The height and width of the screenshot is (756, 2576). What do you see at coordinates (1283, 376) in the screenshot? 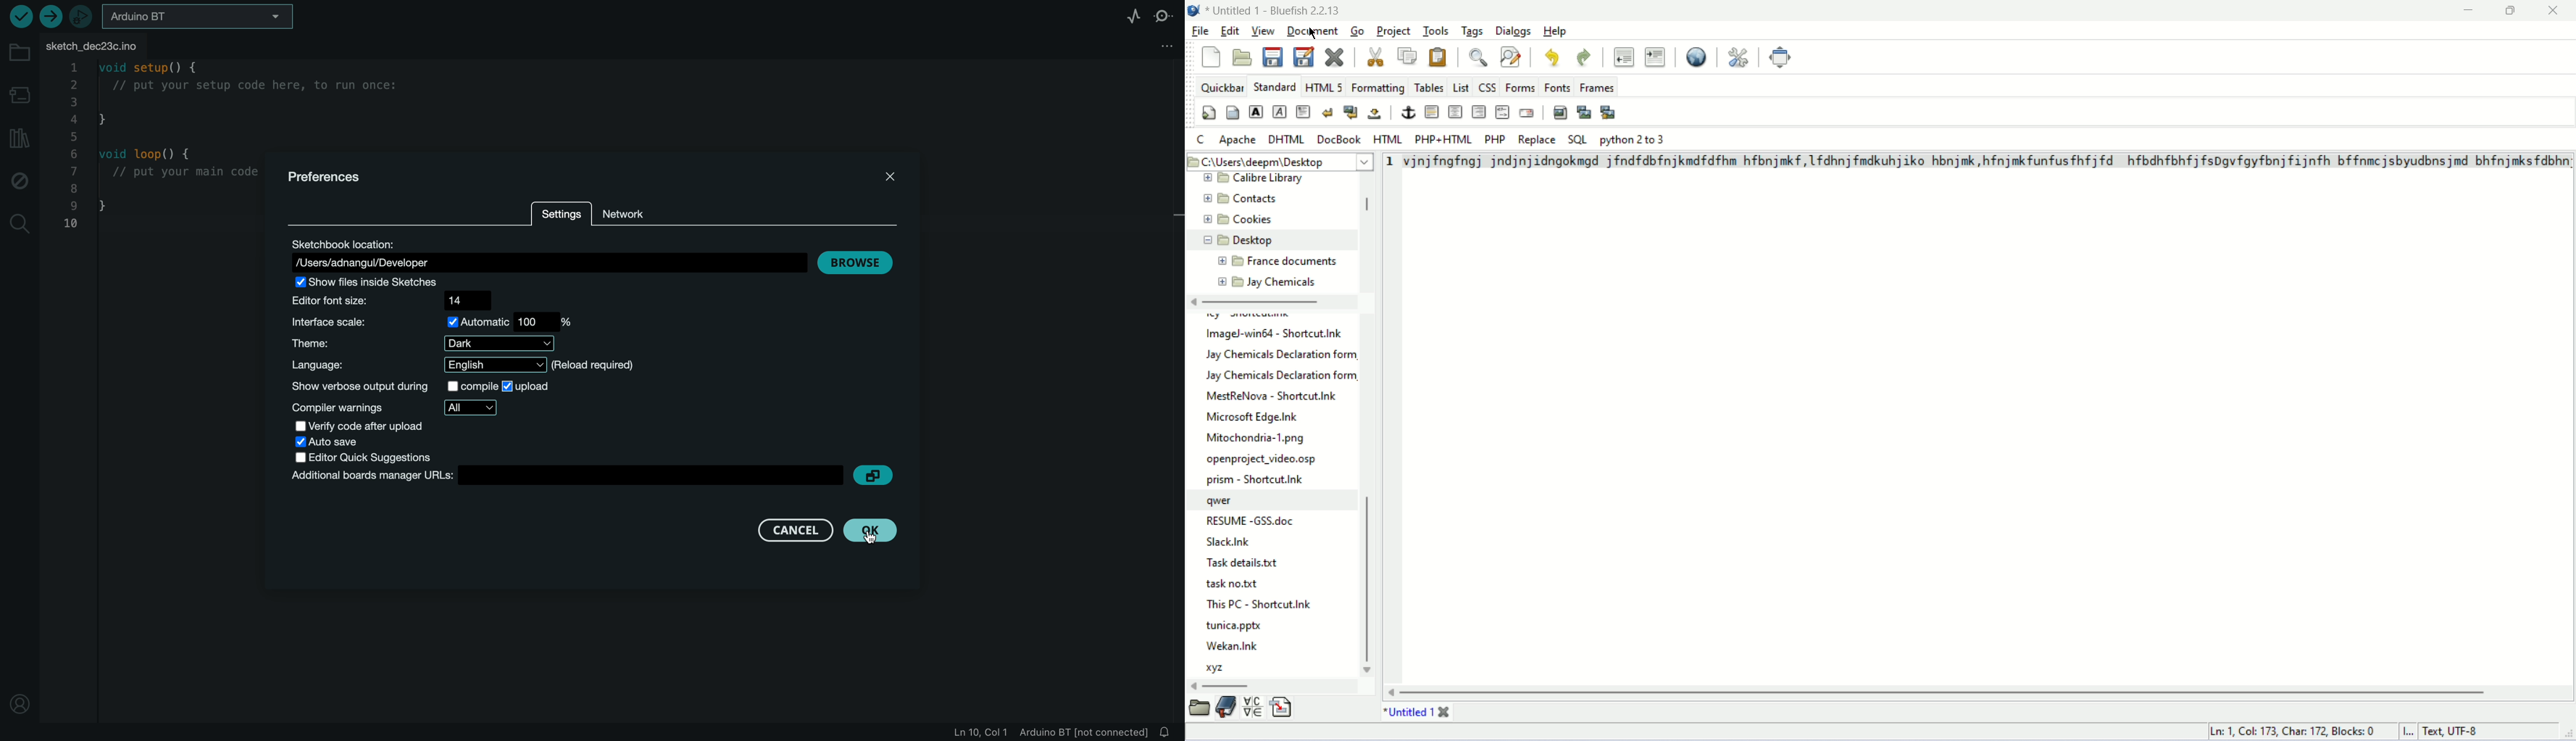
I see `Jay Chemicals Declaration form` at bounding box center [1283, 376].